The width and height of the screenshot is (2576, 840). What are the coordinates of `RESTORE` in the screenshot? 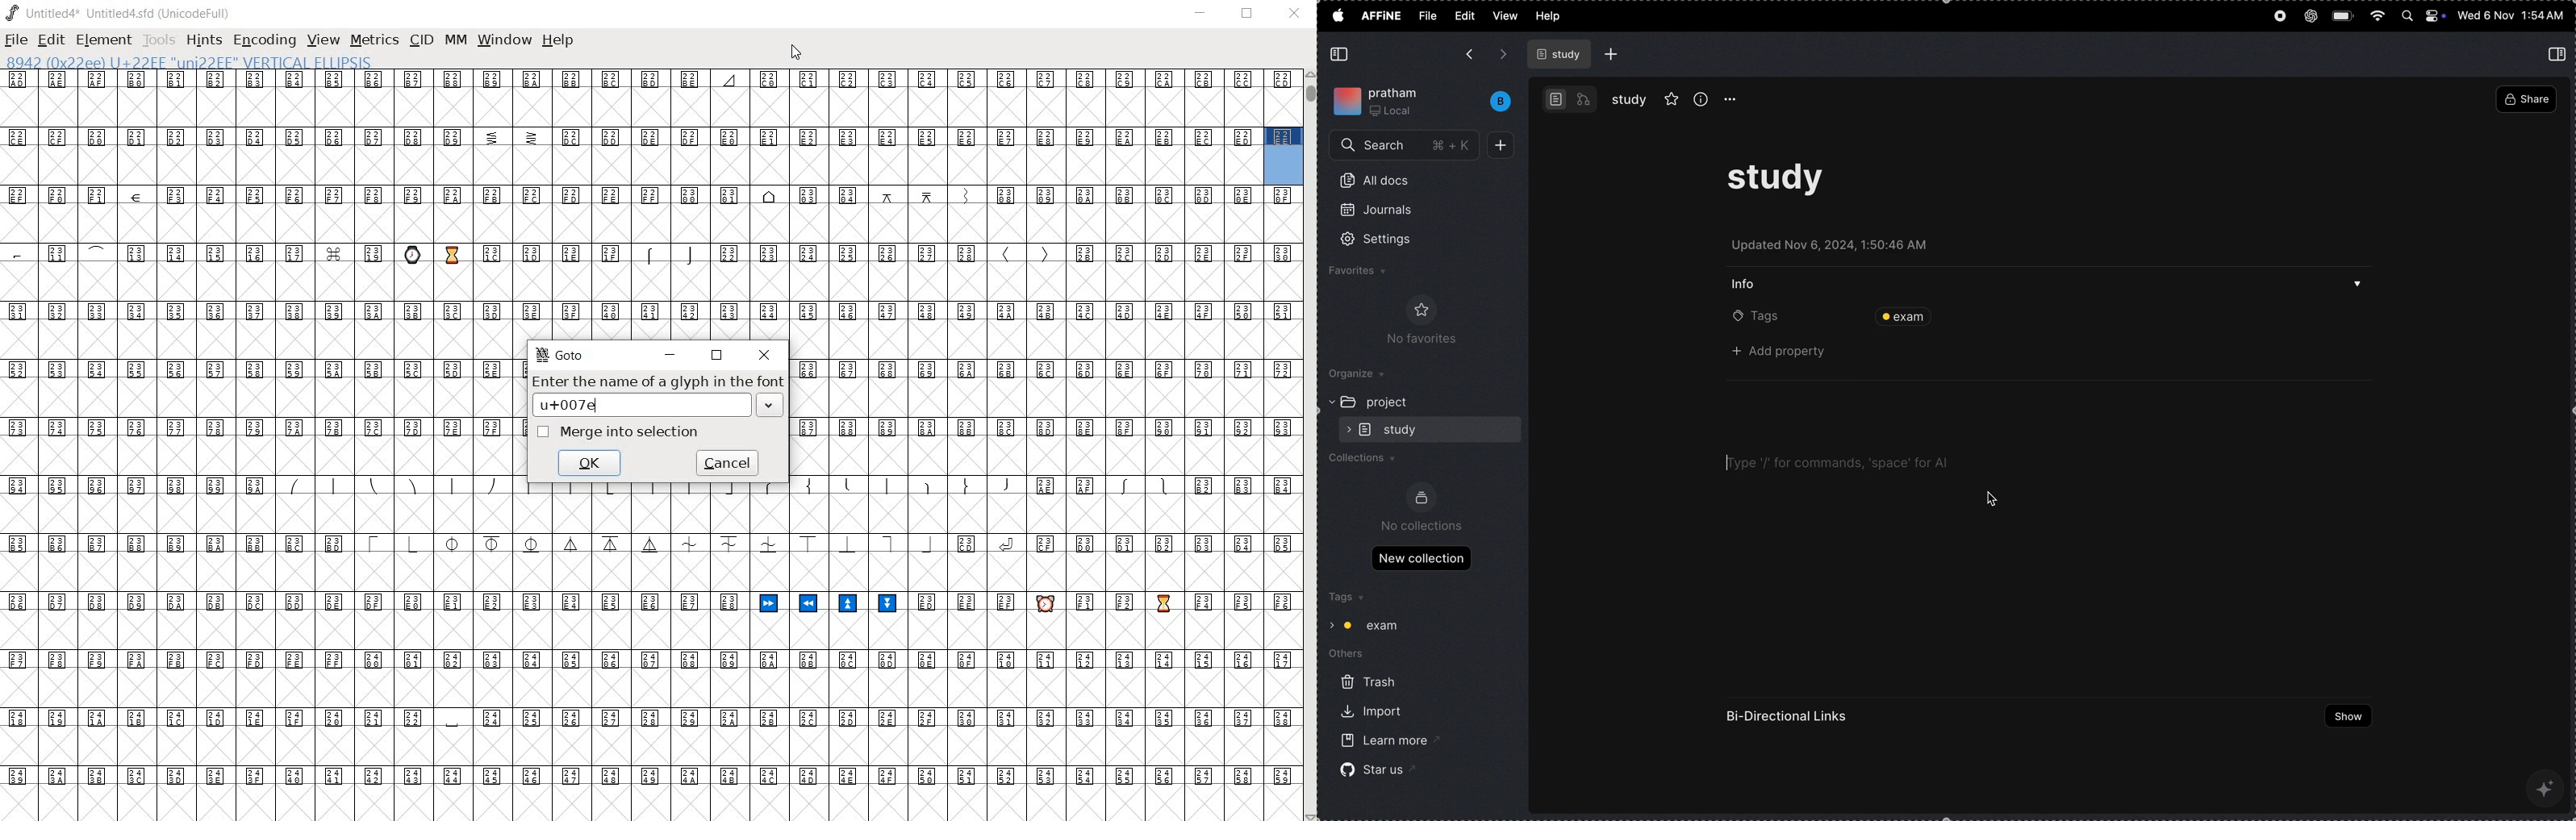 It's located at (1250, 15).